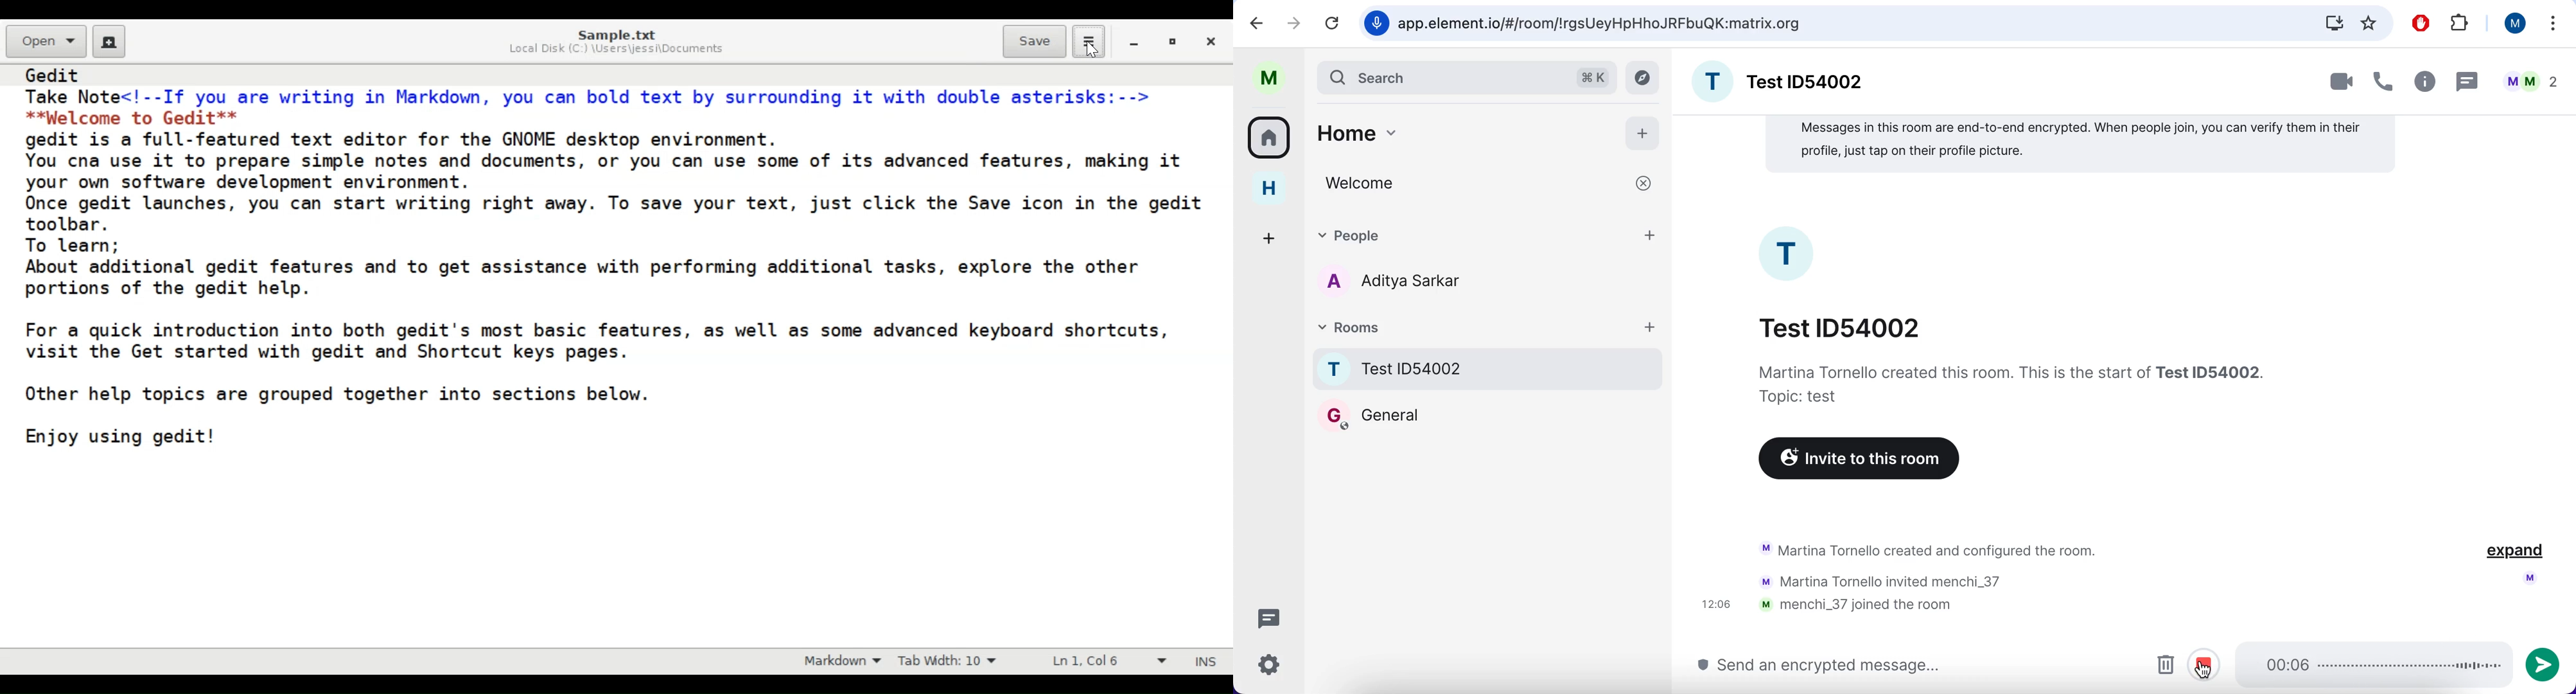 The image size is (2576, 700). I want to click on note, so click(2080, 145).